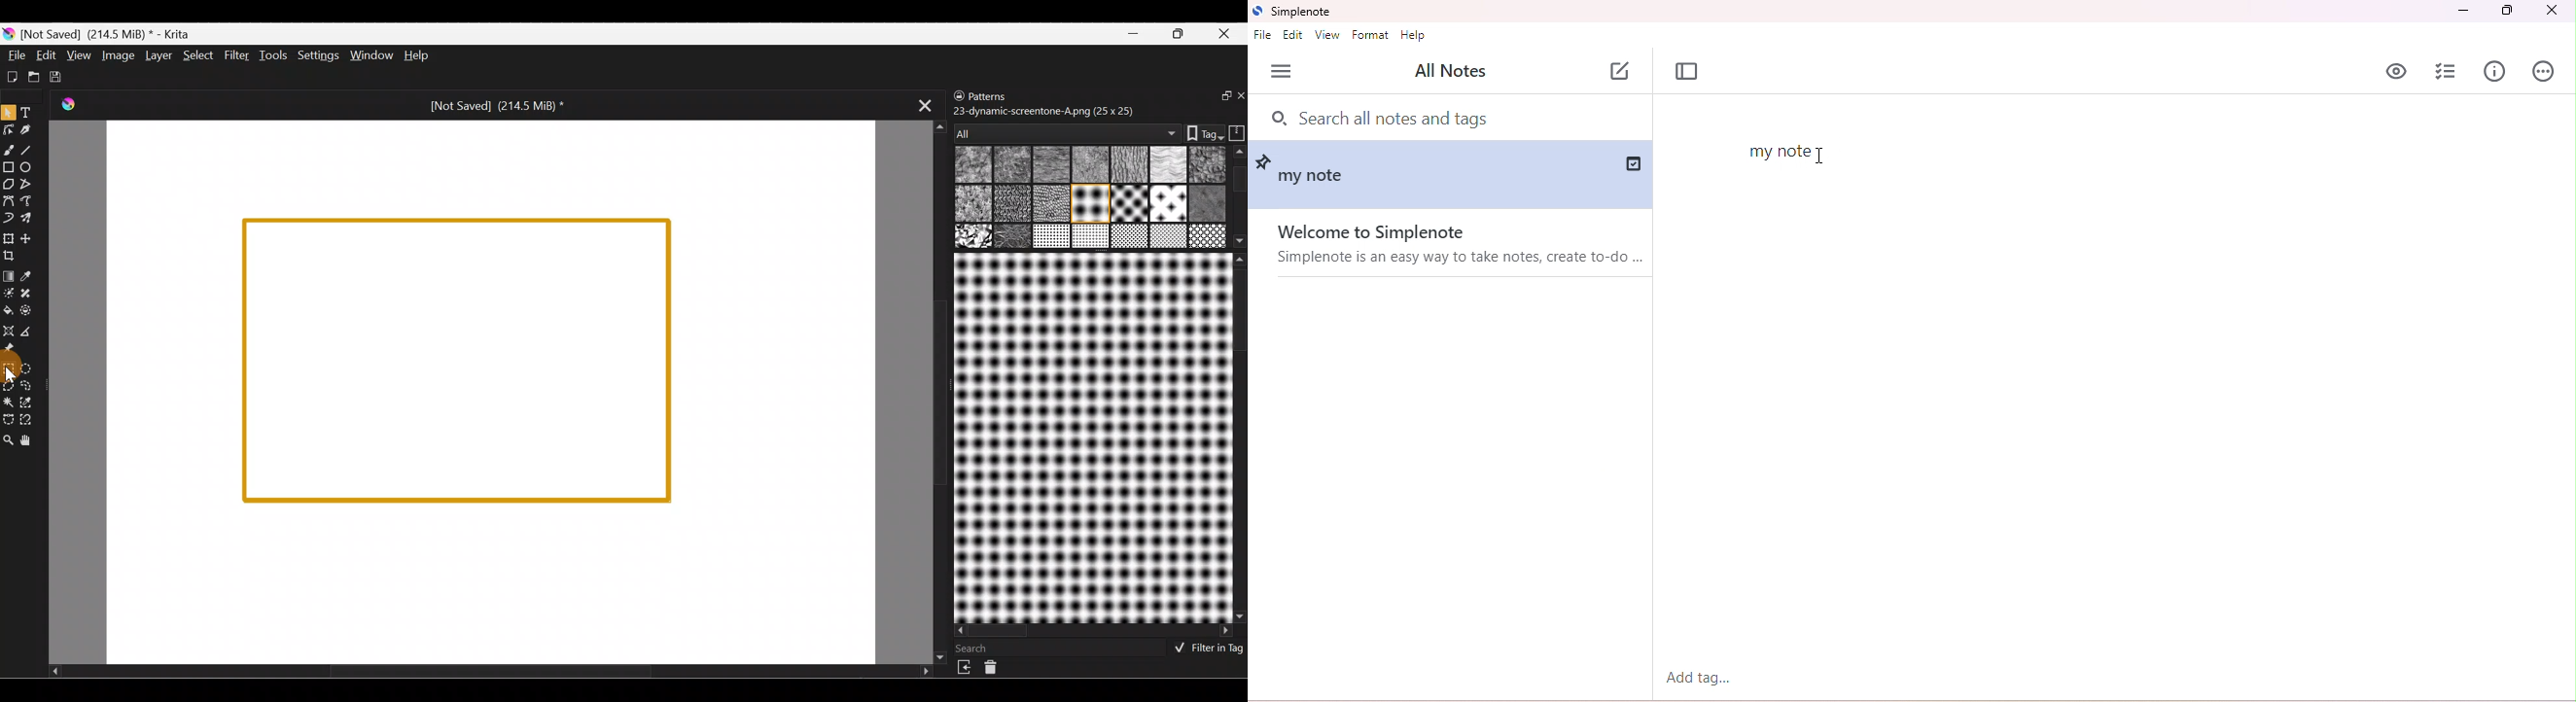 Image resolution: width=2576 pixels, height=728 pixels. Describe the element at coordinates (1228, 32) in the screenshot. I see `Close` at that location.